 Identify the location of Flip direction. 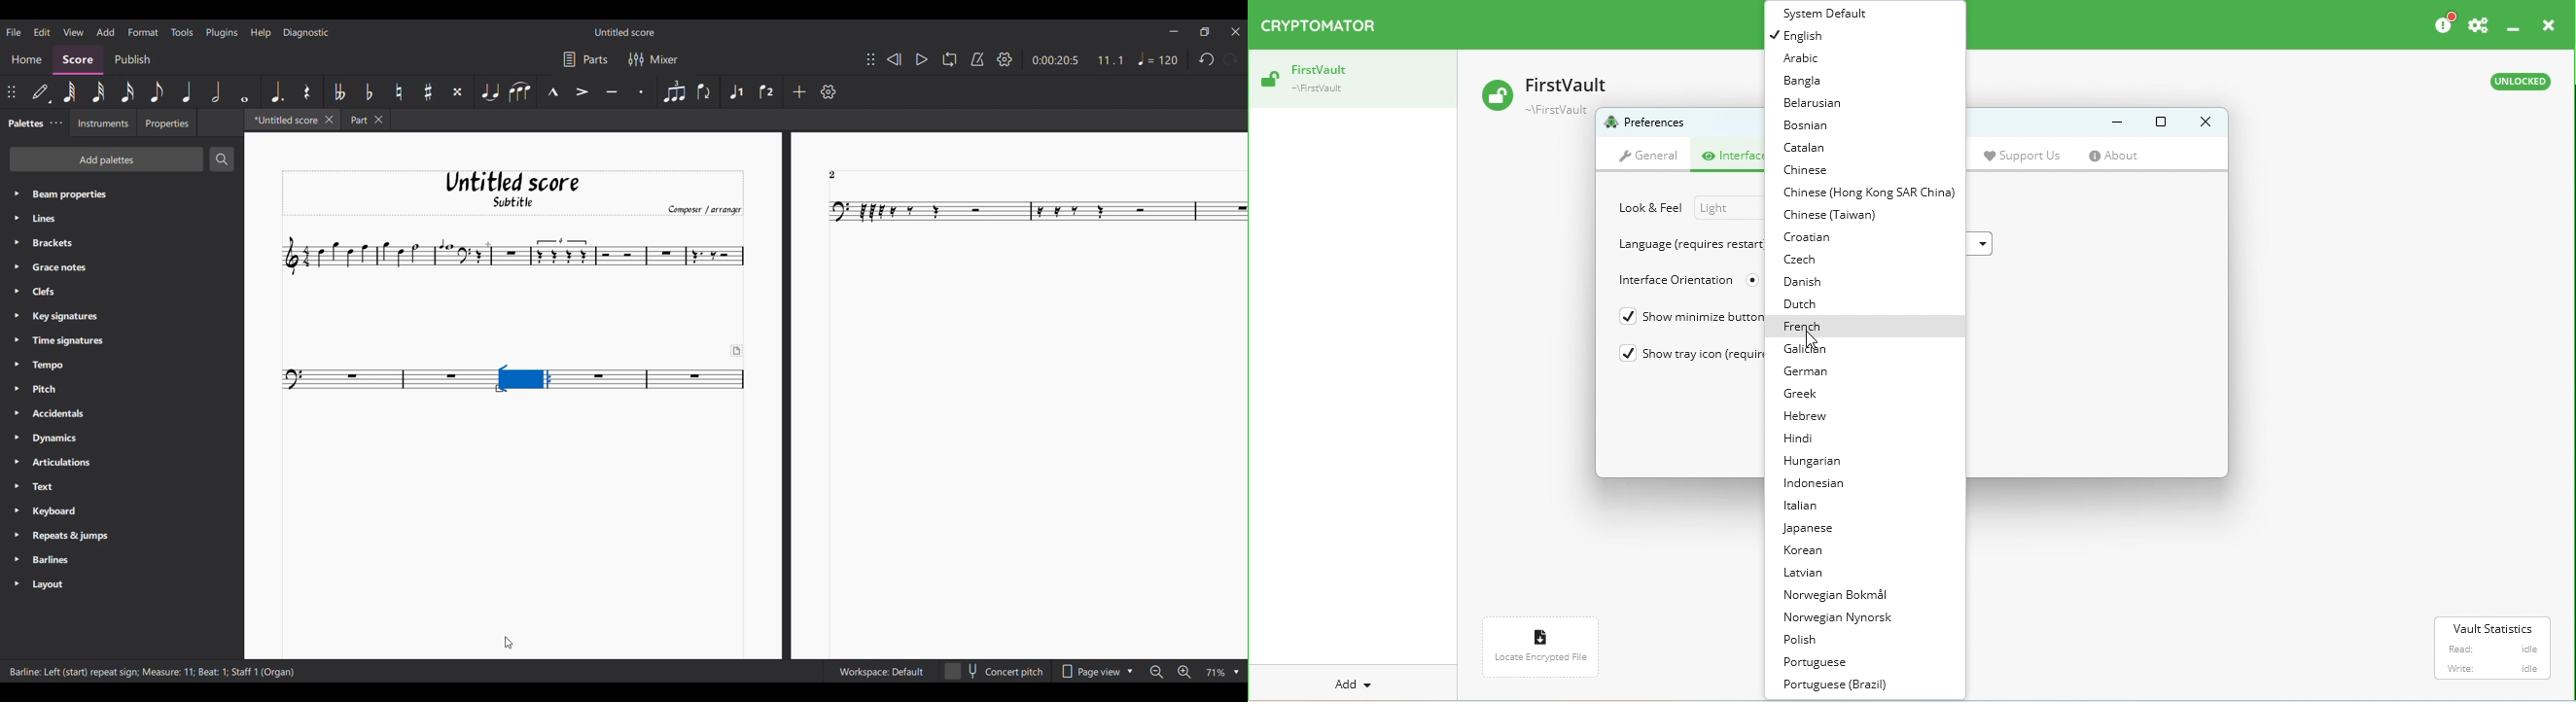
(706, 92).